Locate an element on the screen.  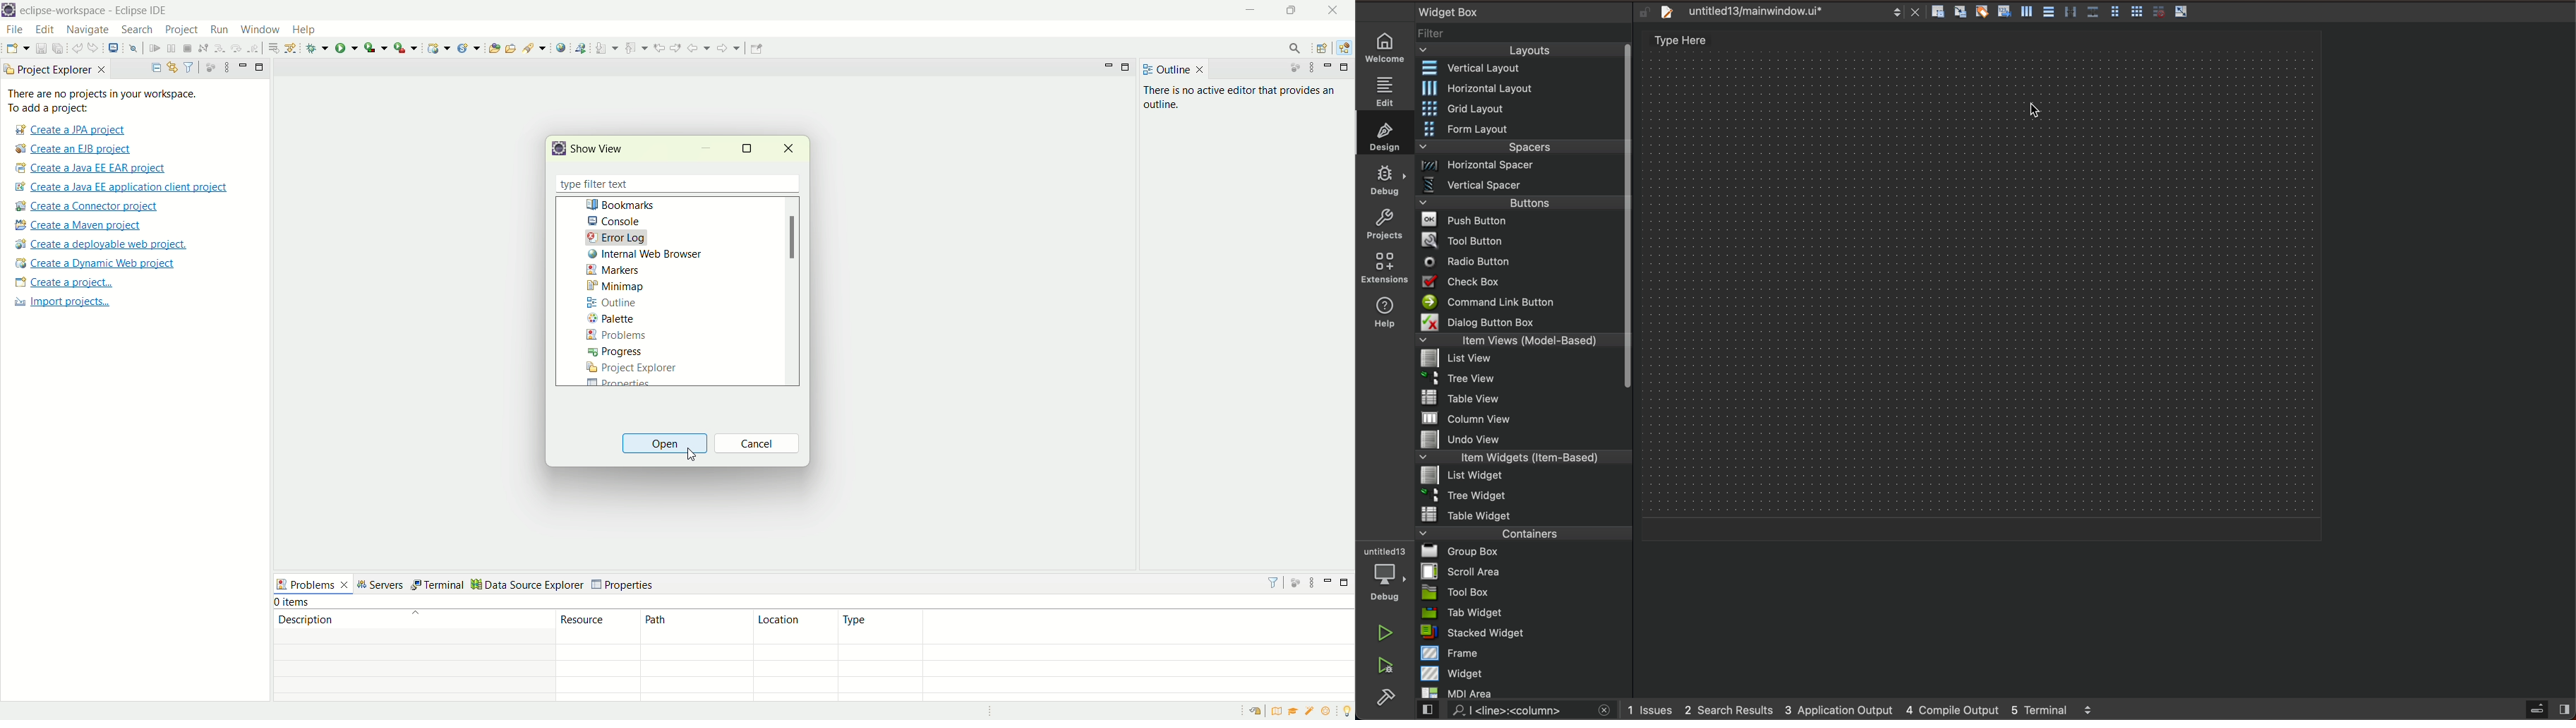
edit buddies is located at coordinates (1984, 11).